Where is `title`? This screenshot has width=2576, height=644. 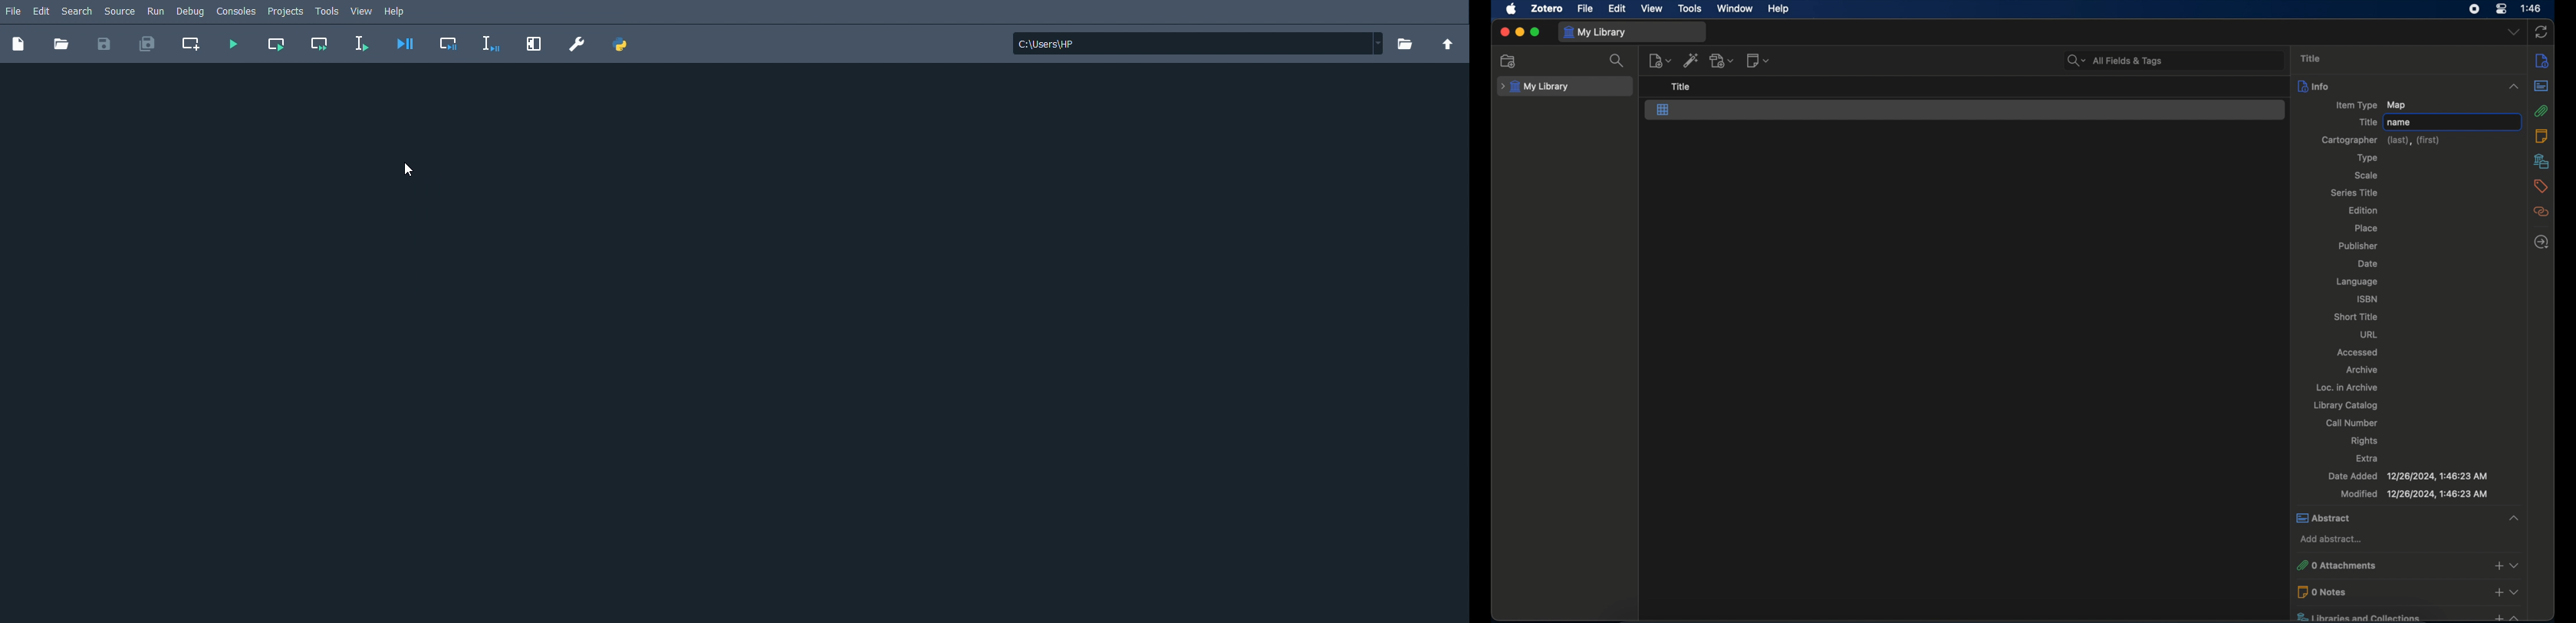
title is located at coordinates (2368, 122).